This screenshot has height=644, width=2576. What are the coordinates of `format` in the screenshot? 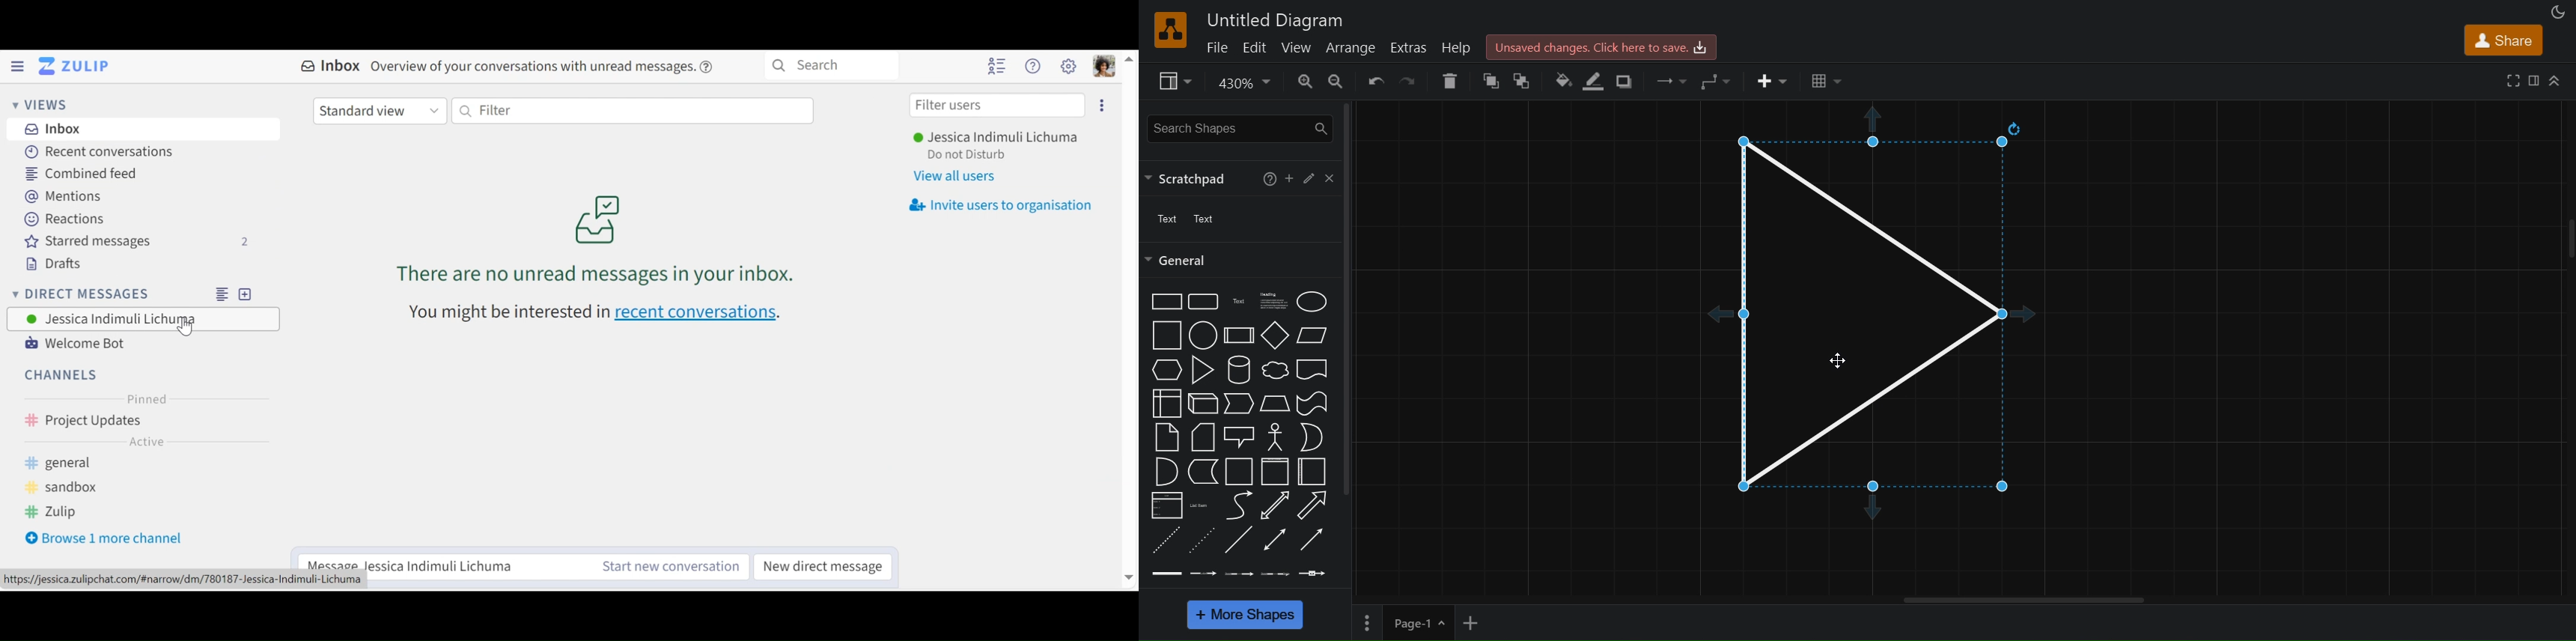 It's located at (2534, 80).